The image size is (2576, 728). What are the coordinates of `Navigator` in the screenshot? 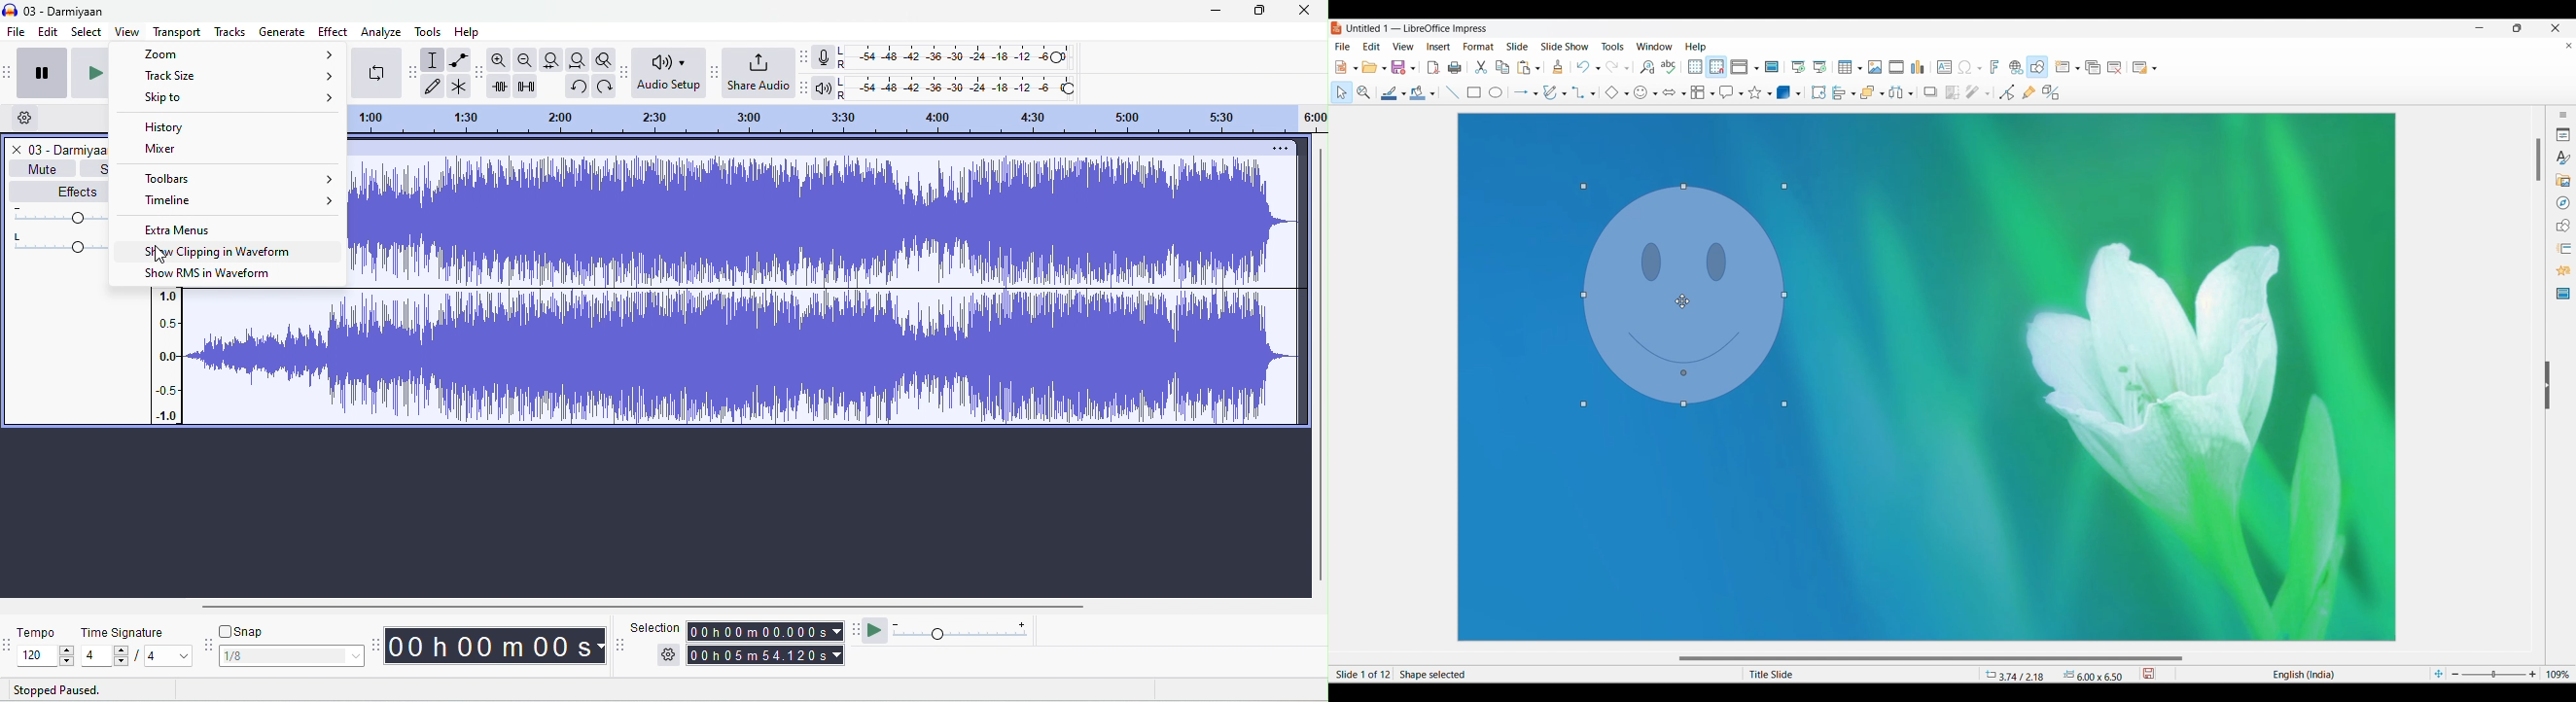 It's located at (2564, 203).